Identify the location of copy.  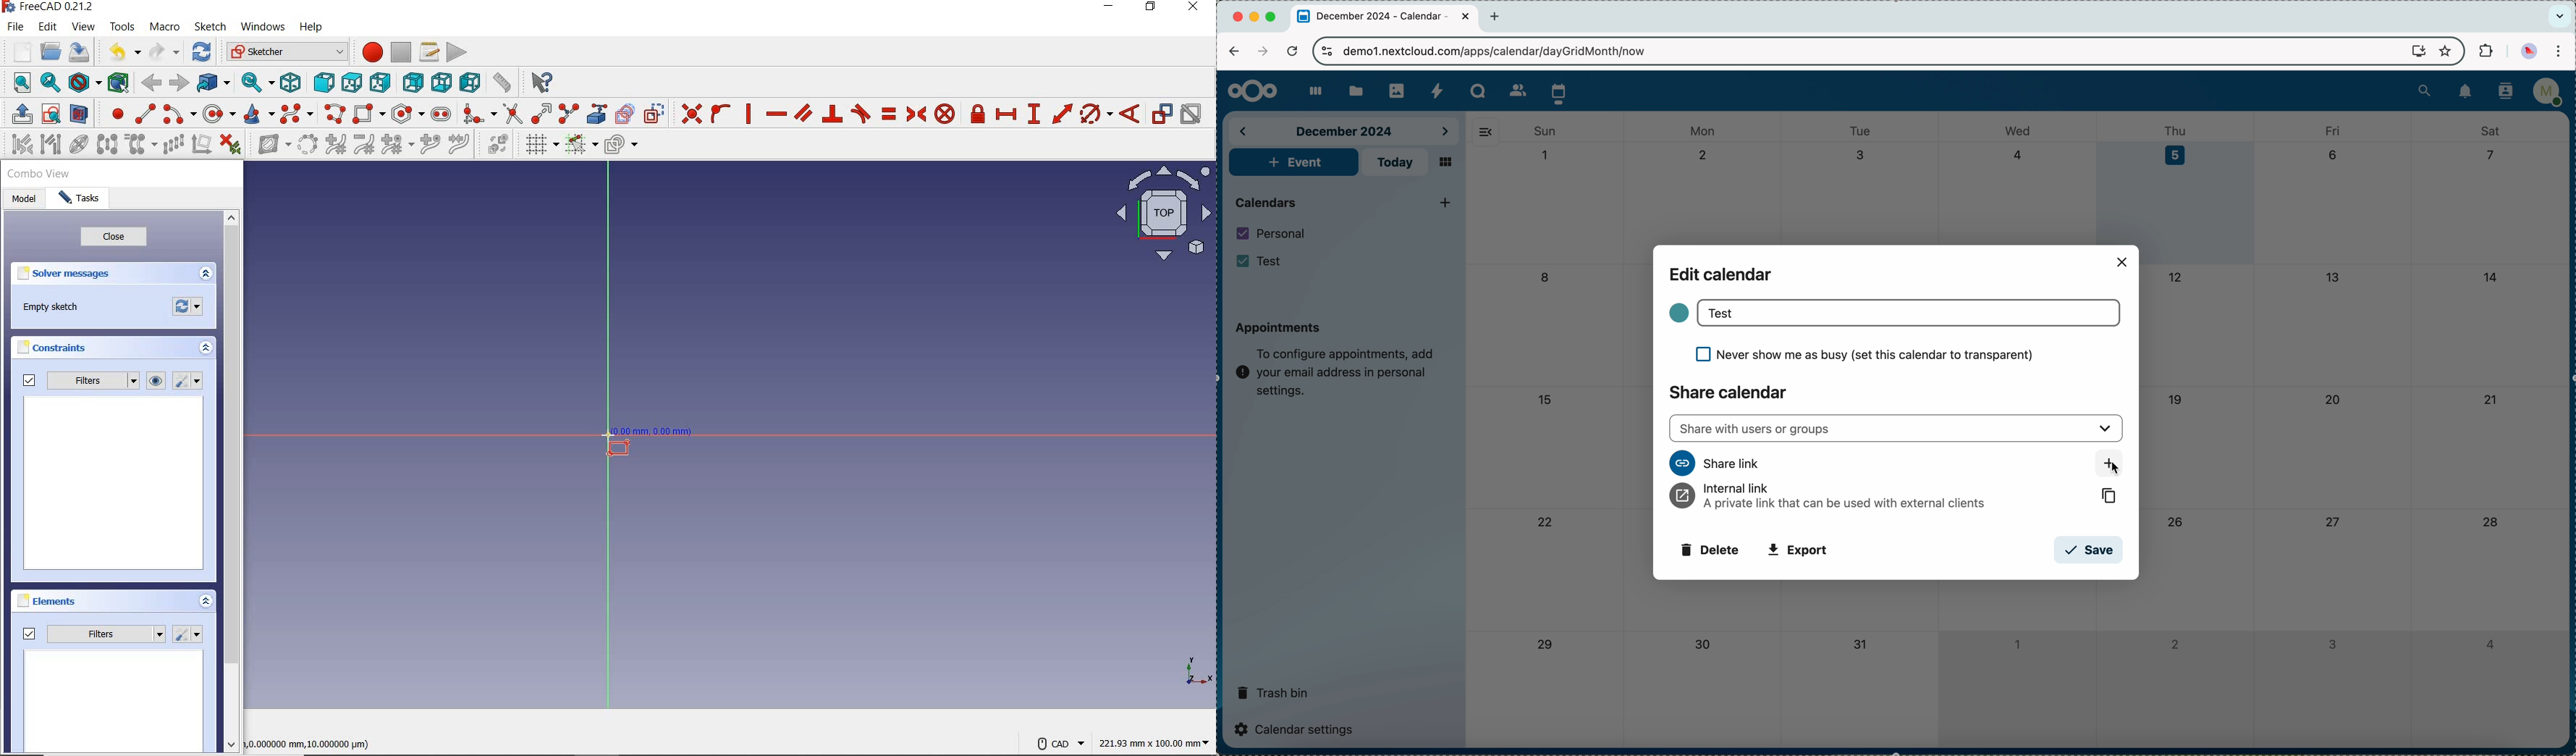
(2104, 495).